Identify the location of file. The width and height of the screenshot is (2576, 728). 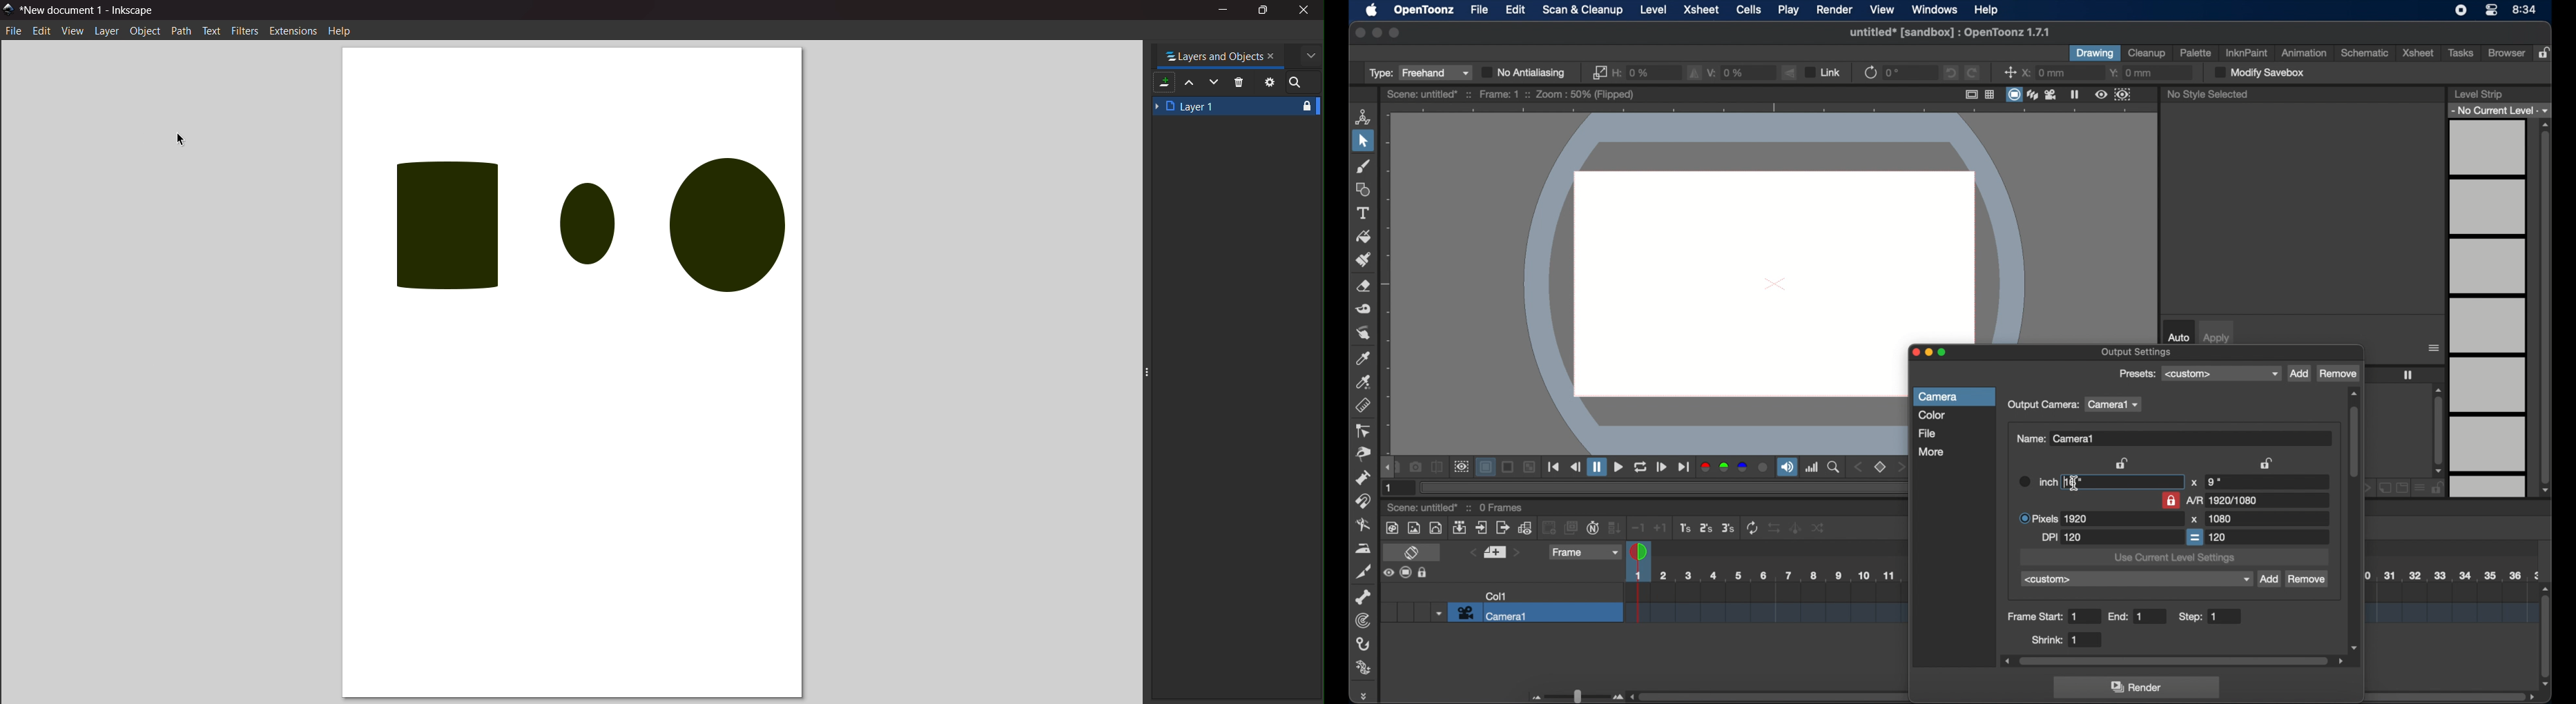
(1927, 433).